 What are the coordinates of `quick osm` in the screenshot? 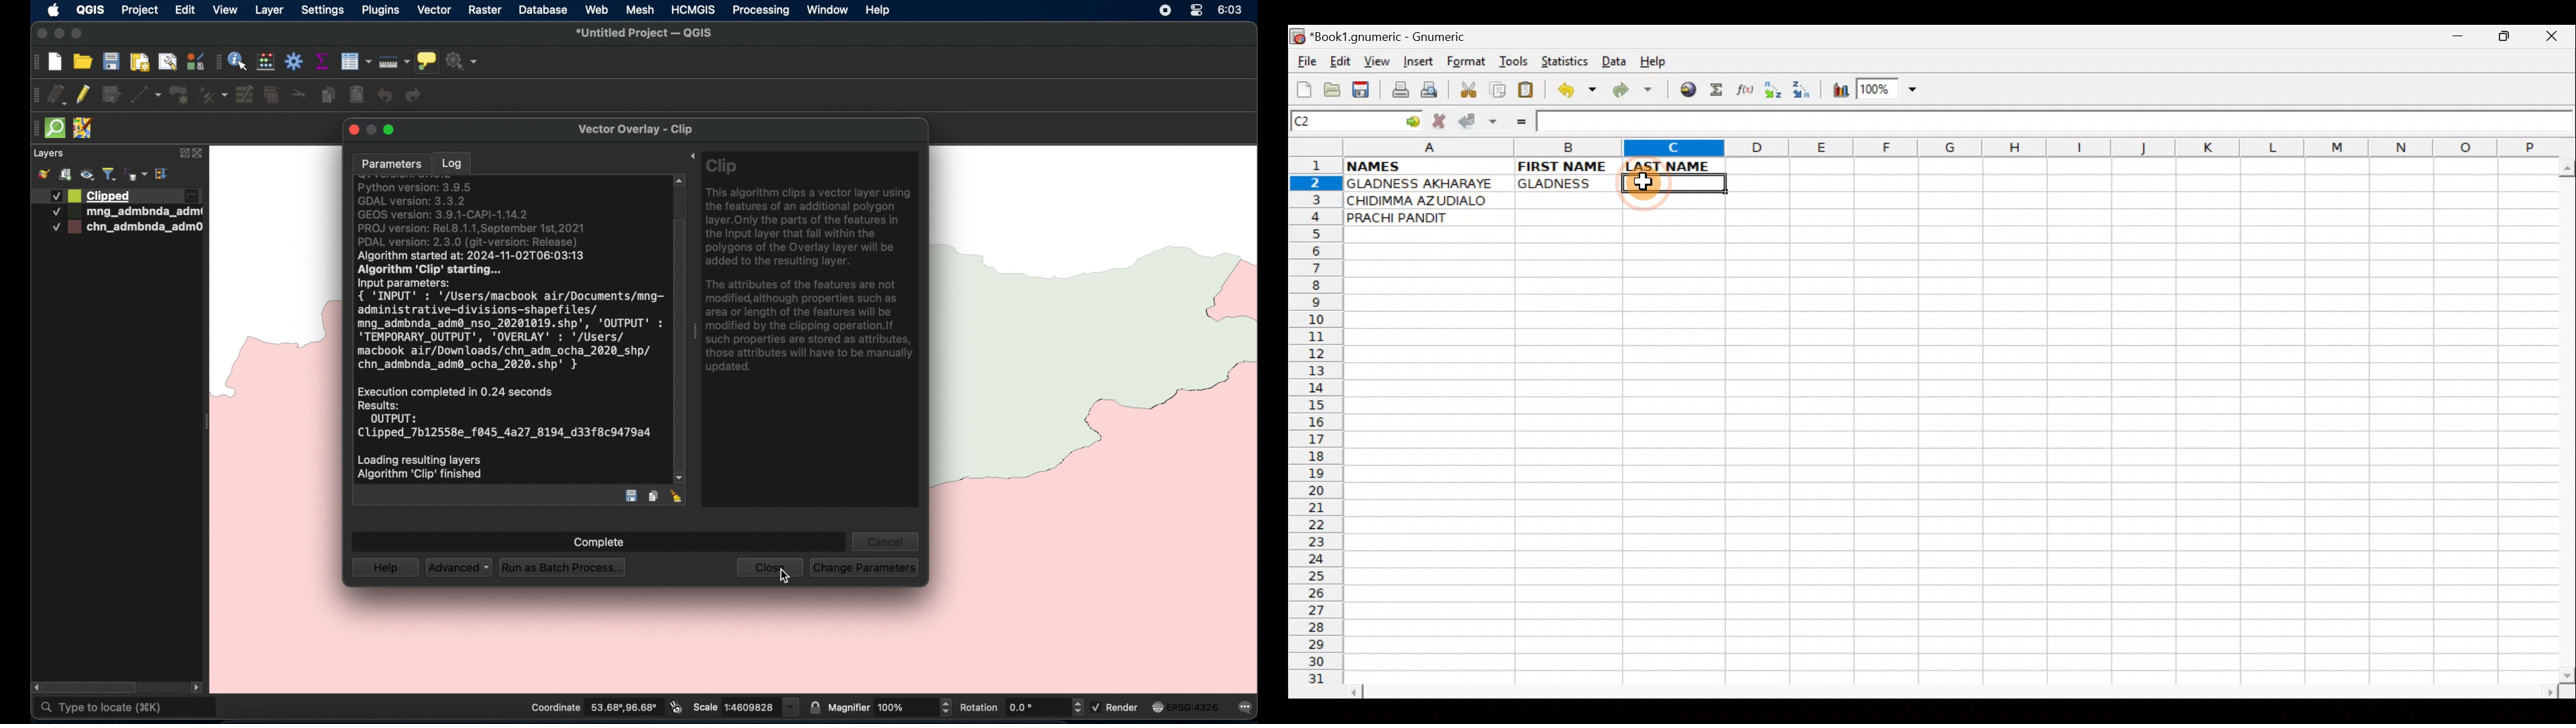 It's located at (56, 128).